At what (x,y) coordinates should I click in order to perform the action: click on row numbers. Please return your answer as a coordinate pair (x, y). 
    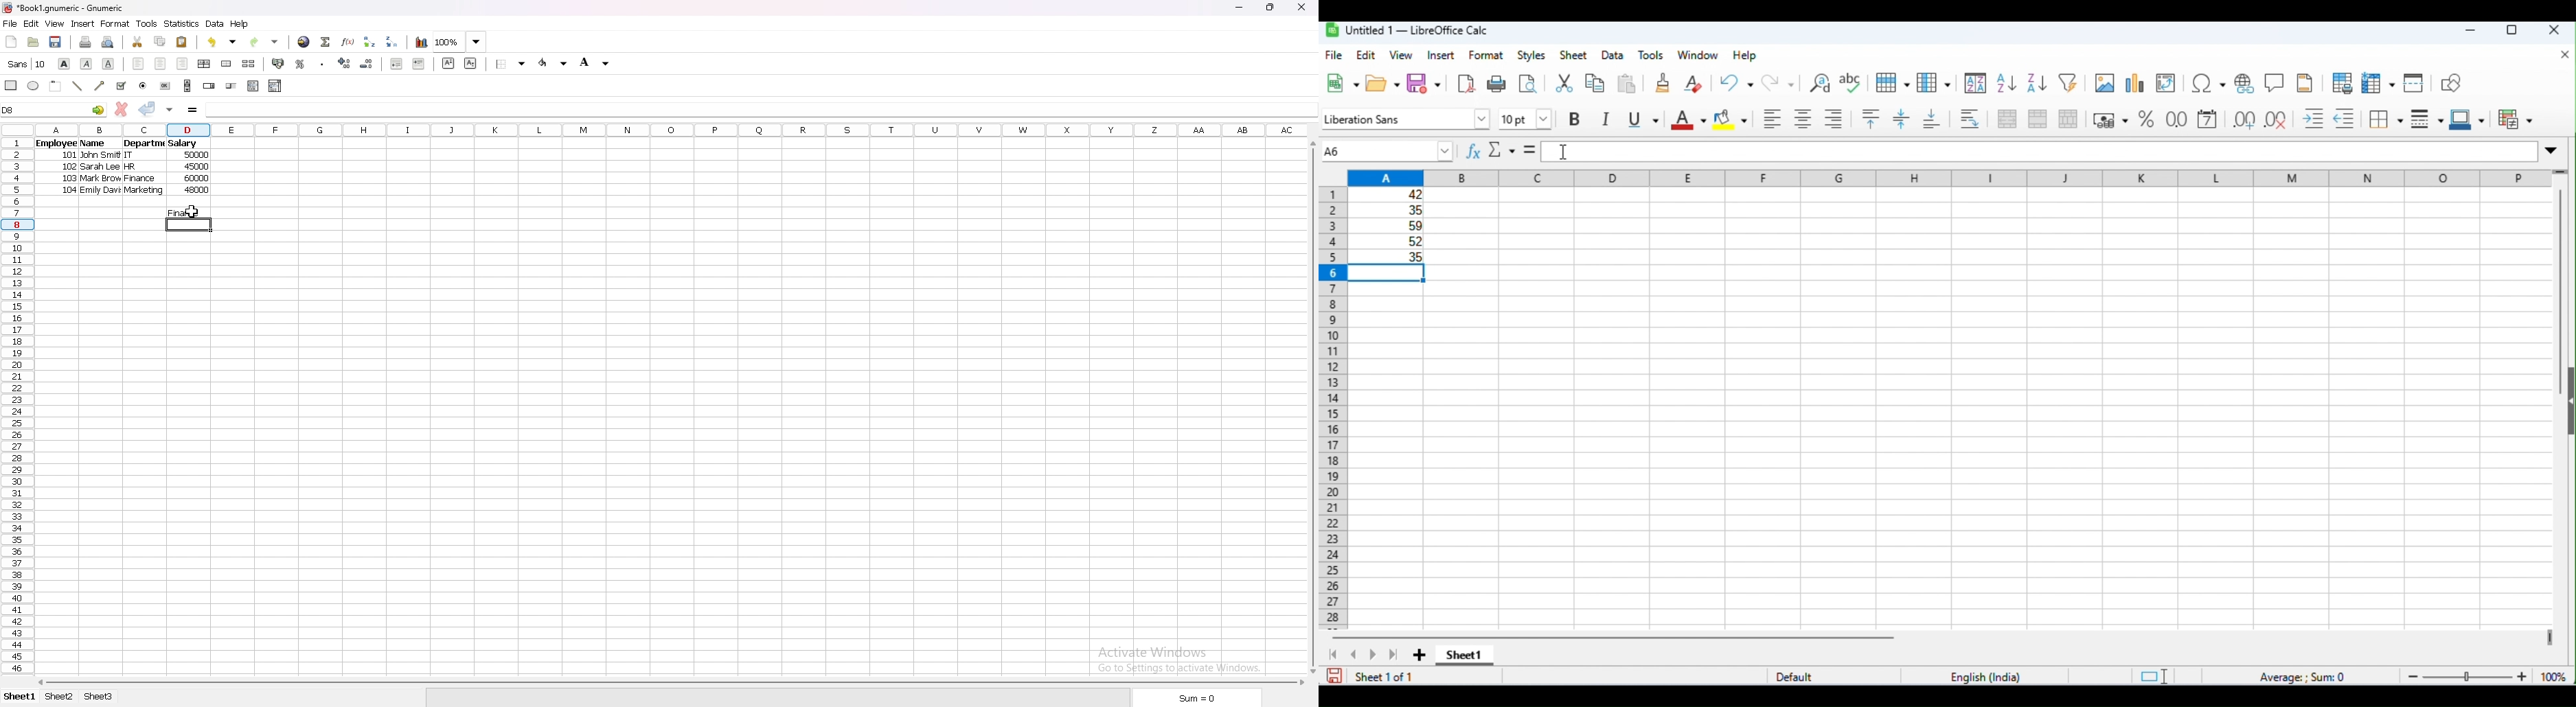
    Looking at the image, I should click on (1334, 408).